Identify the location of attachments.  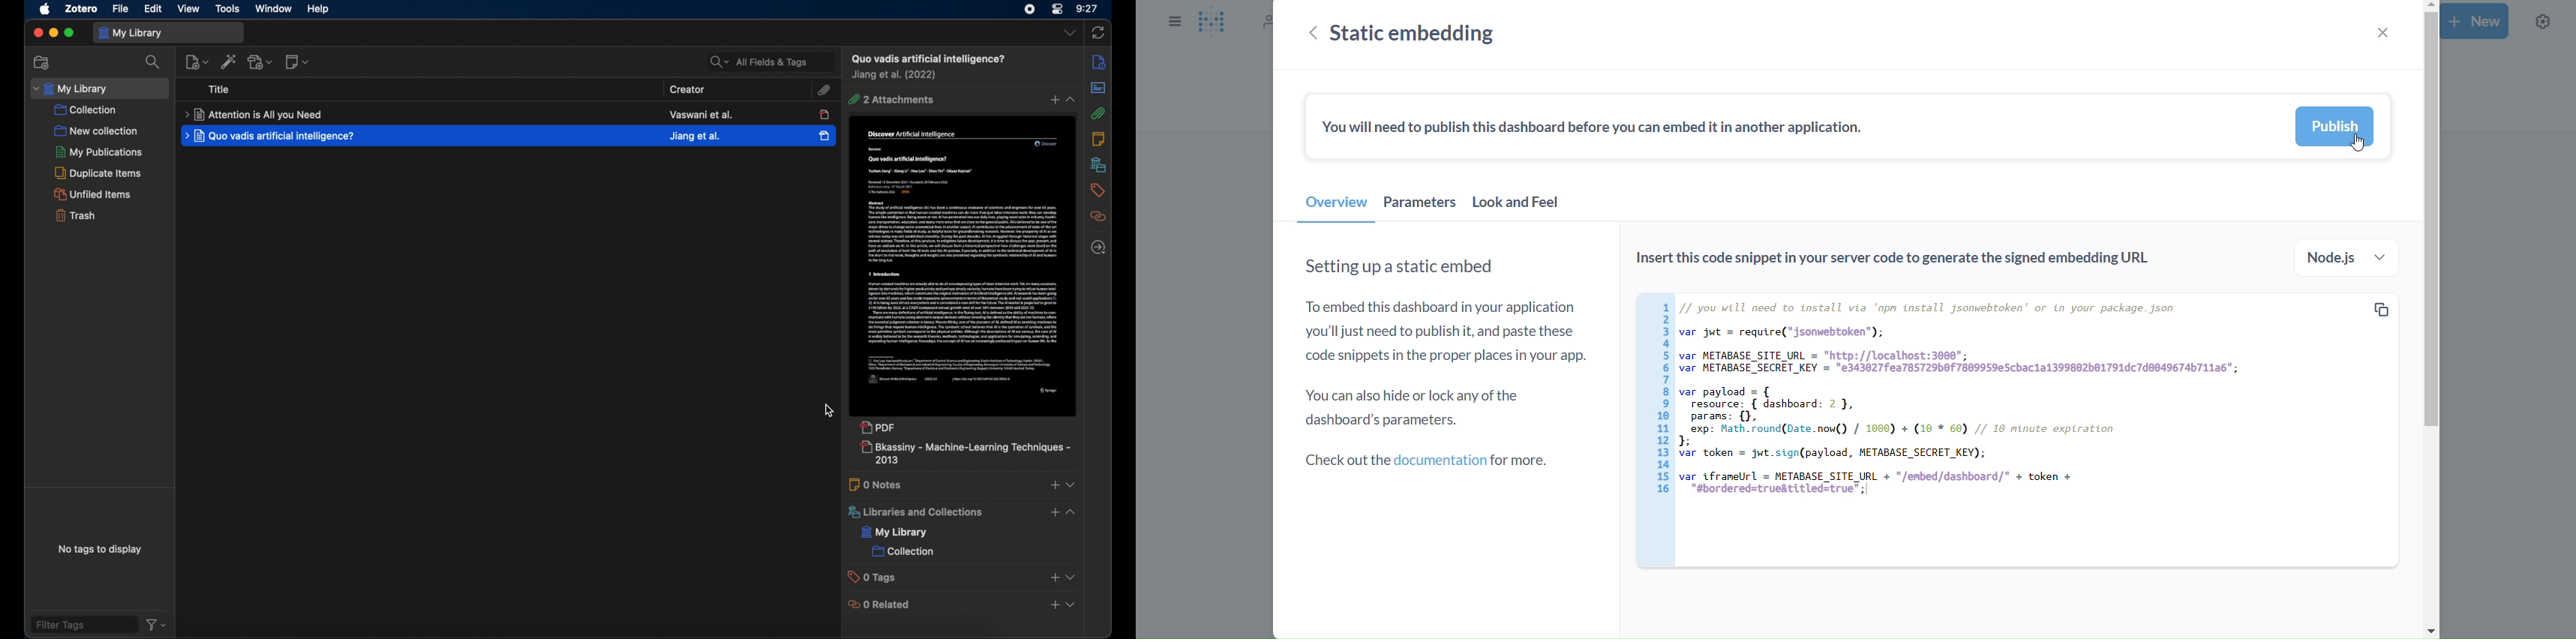
(1098, 114).